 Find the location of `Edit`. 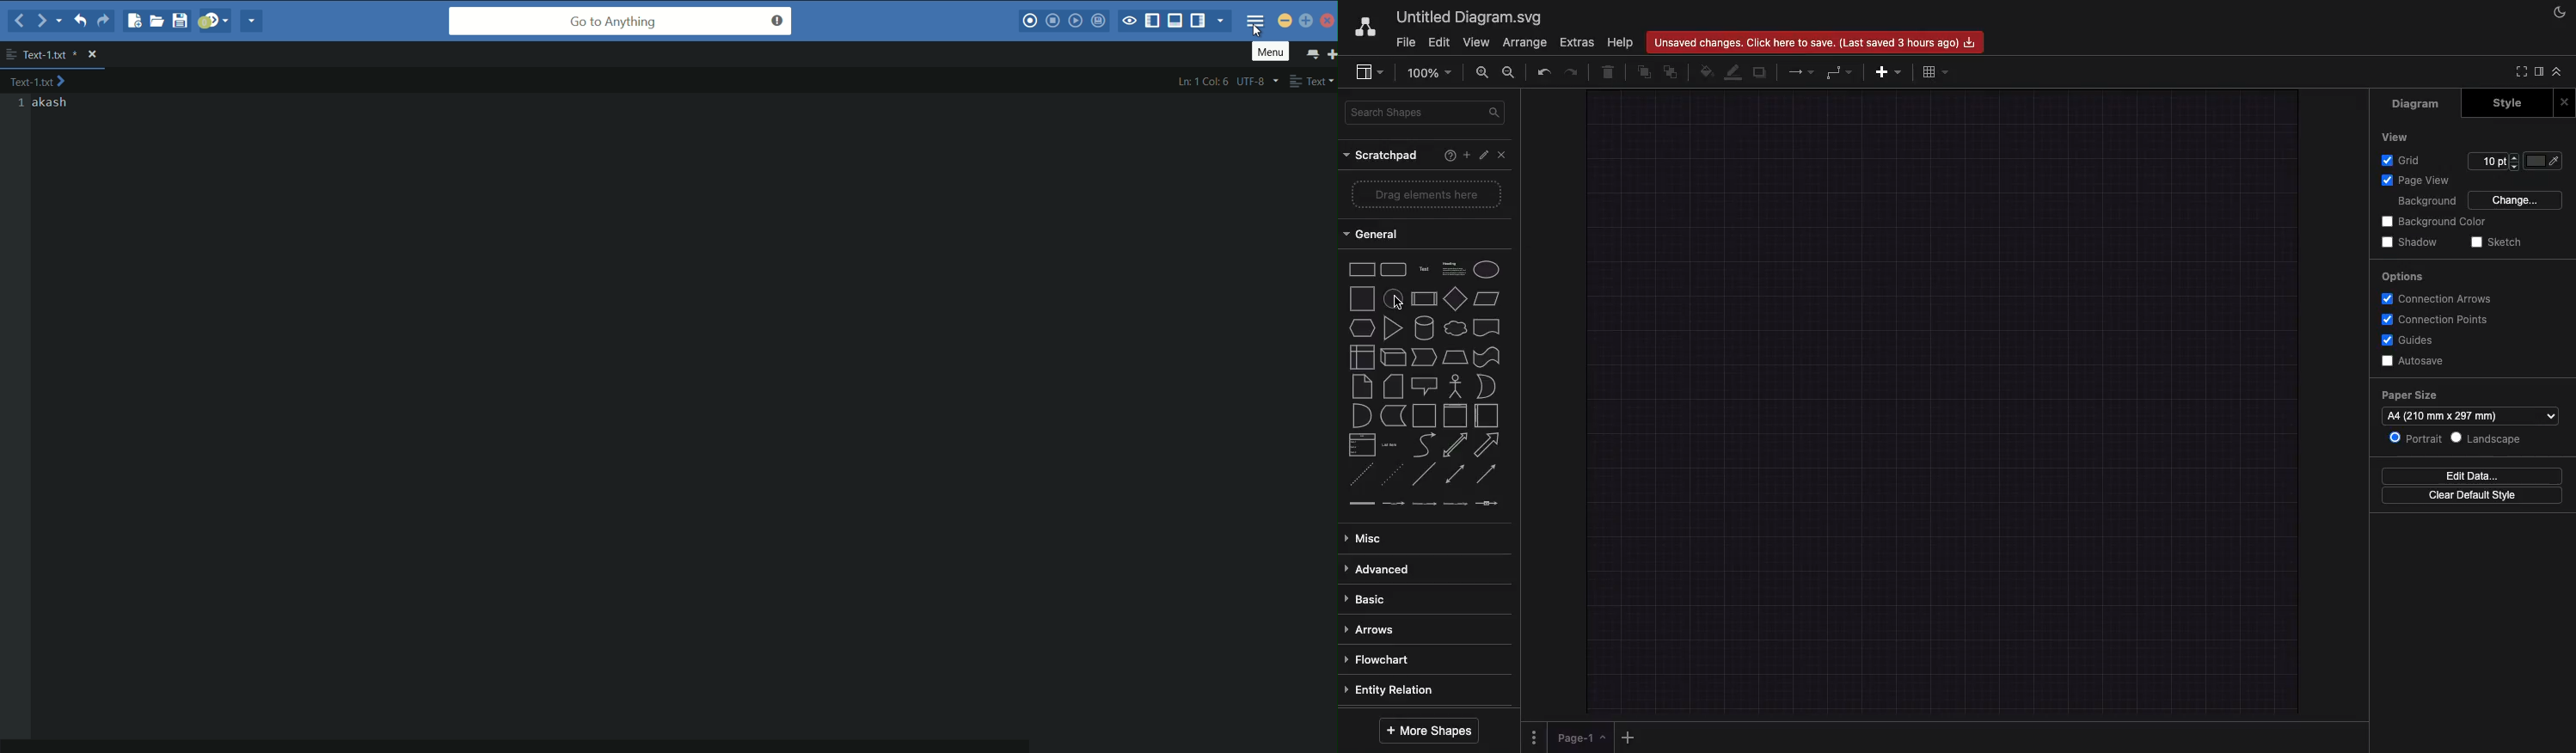

Edit is located at coordinates (1483, 156).